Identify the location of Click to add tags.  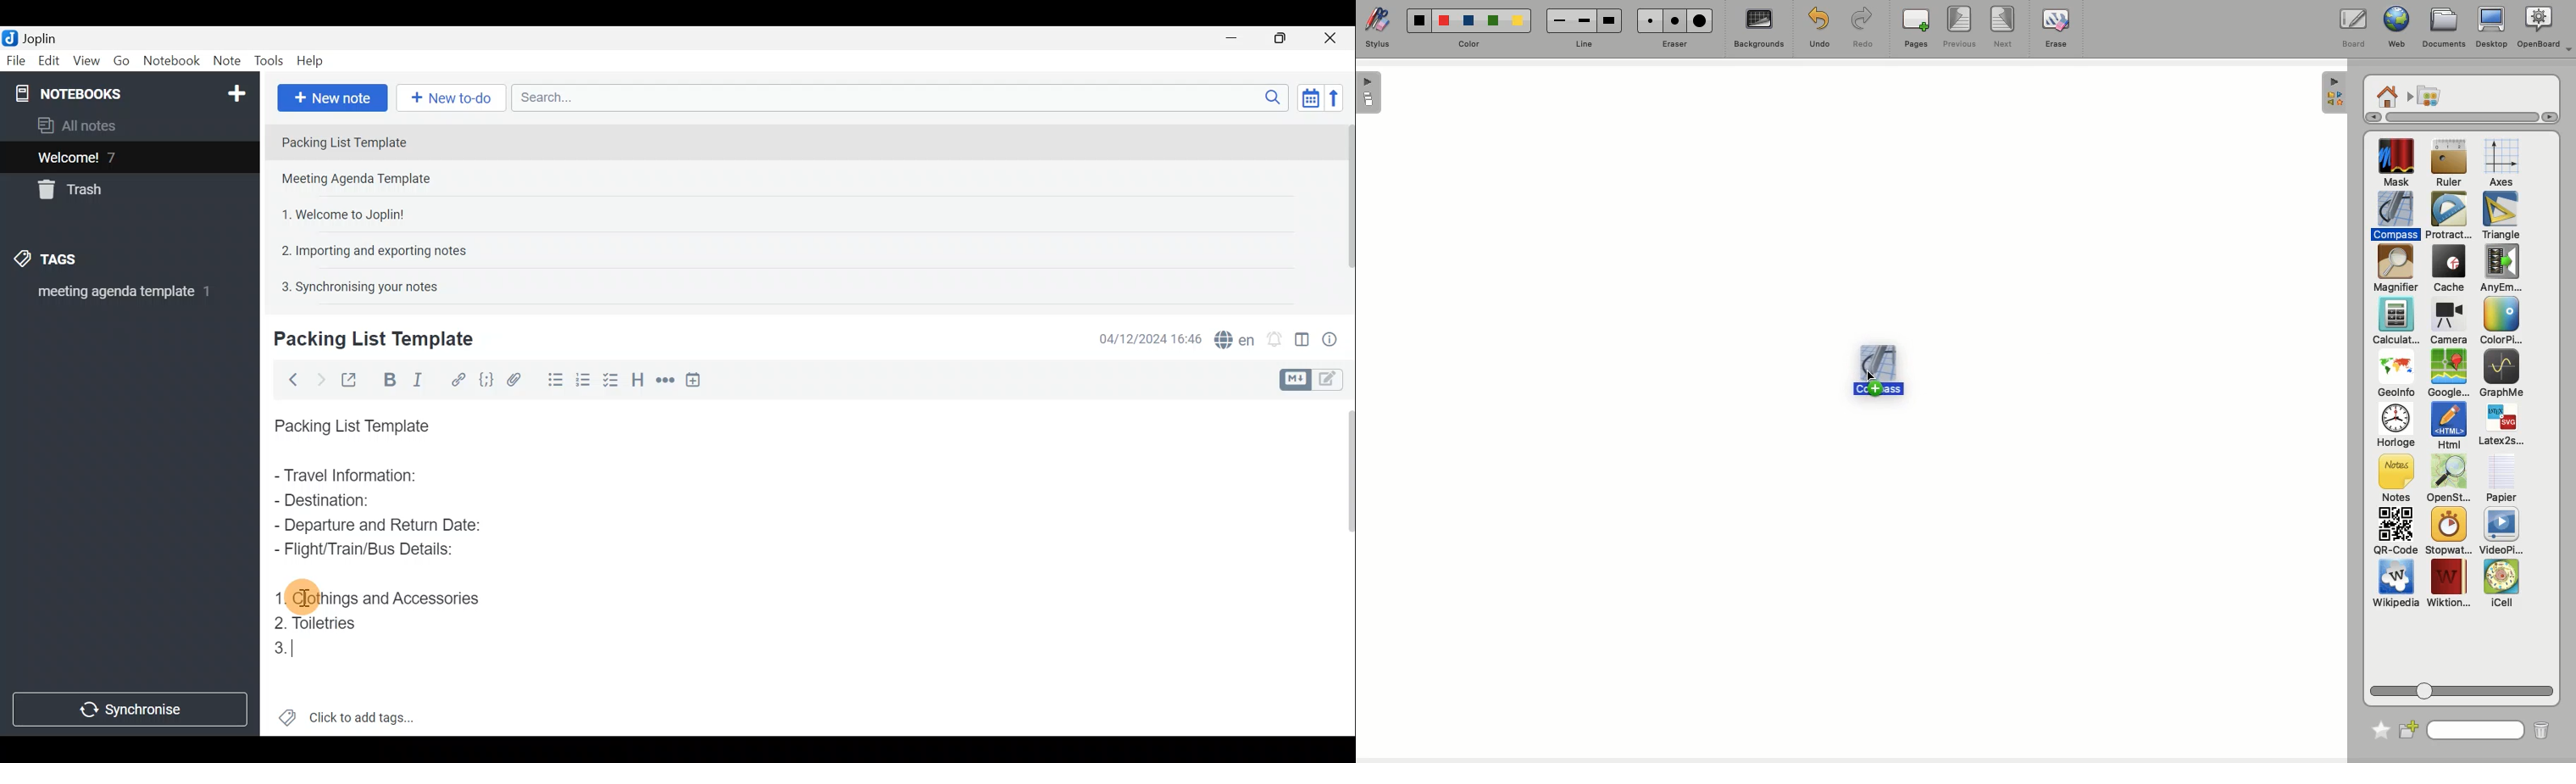
(347, 714).